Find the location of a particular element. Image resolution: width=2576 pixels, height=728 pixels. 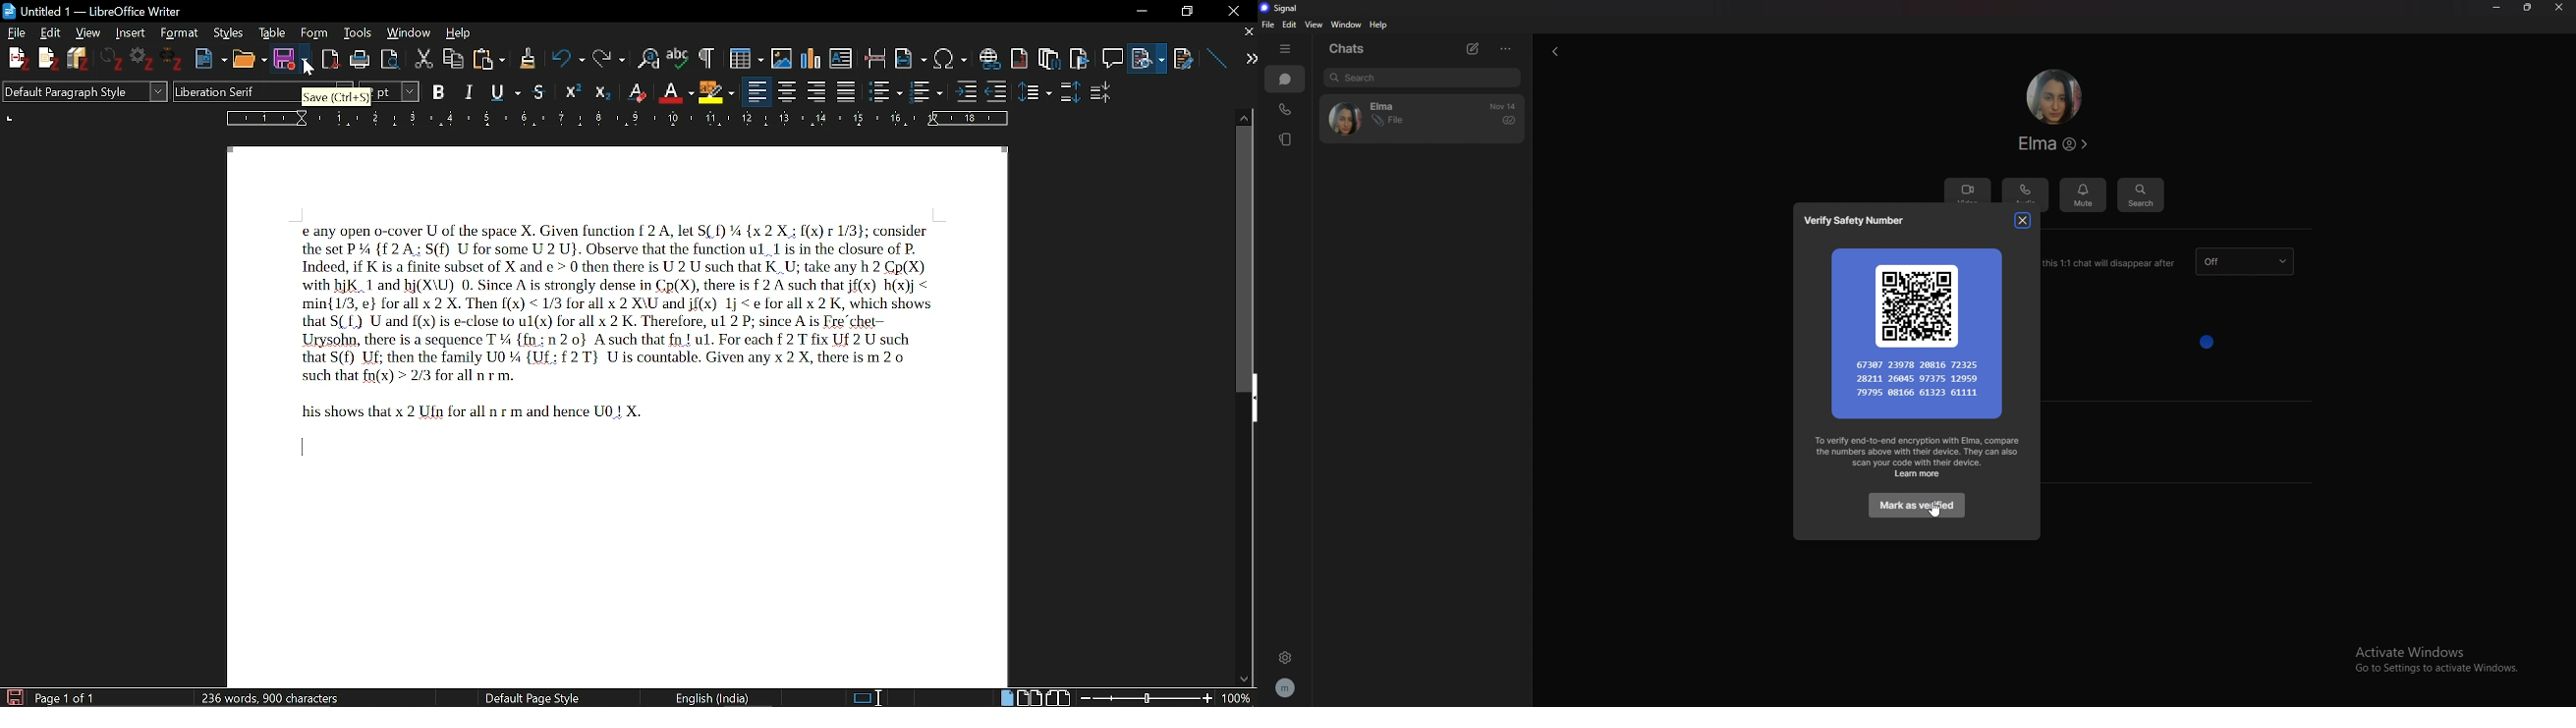

Insert footnote is located at coordinates (1048, 55).